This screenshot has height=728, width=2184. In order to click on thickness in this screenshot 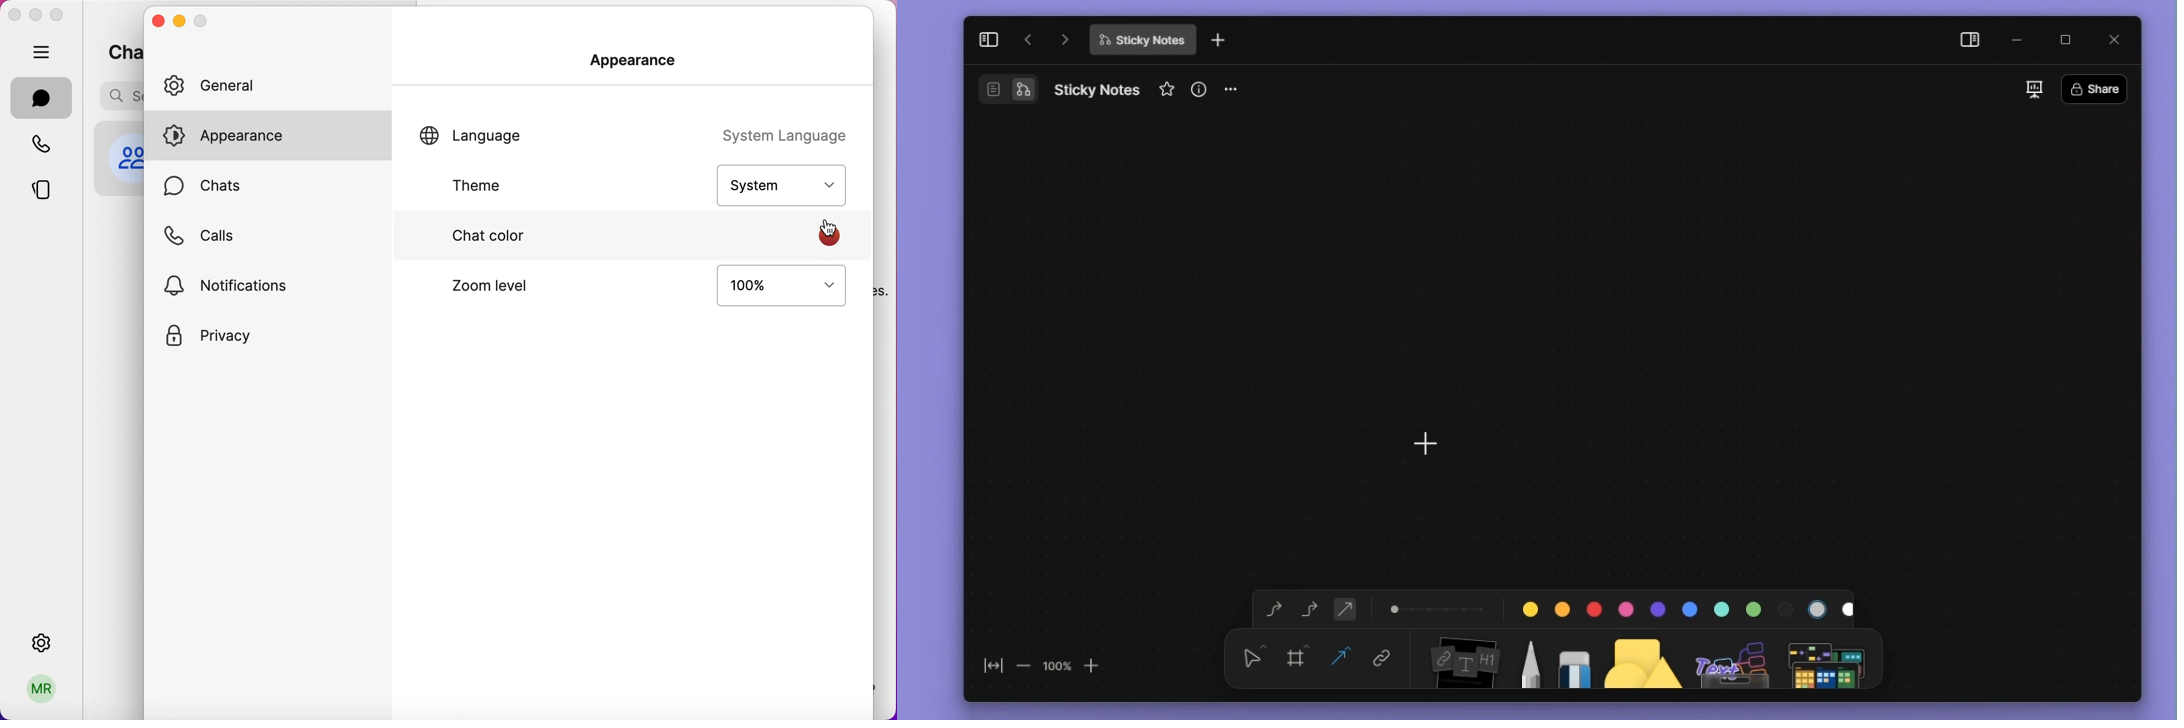, I will do `click(1438, 607)`.